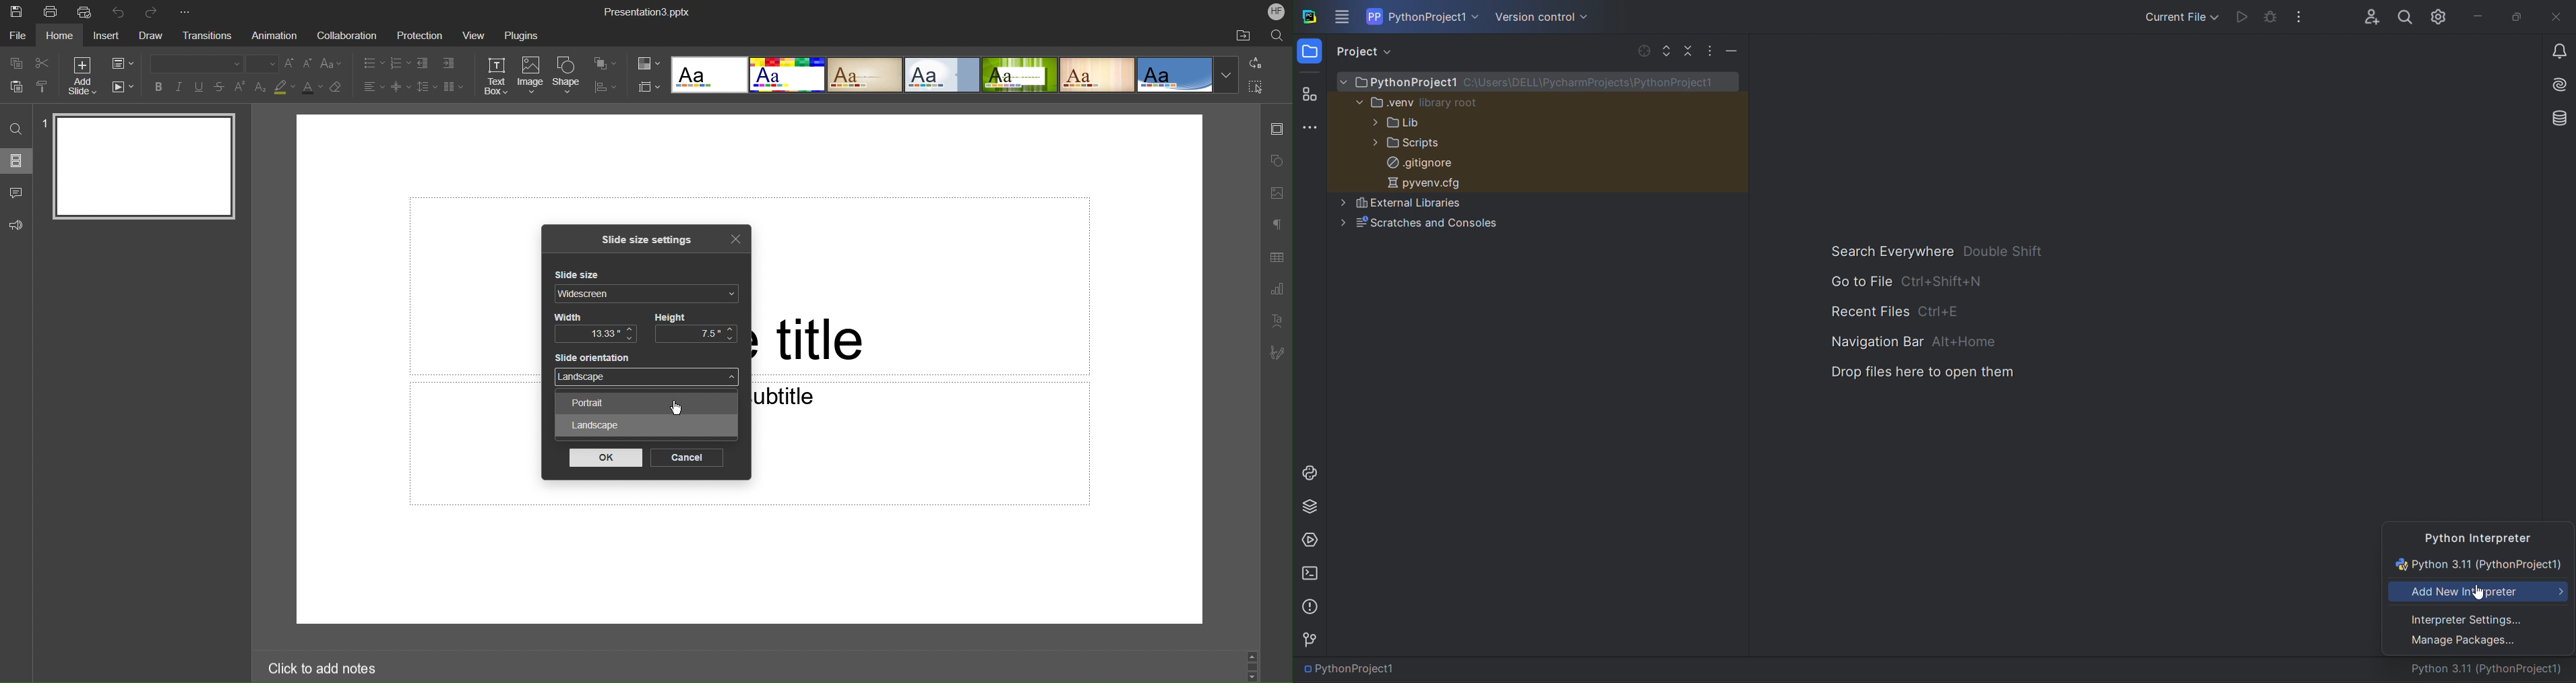 The image size is (2576, 700). What do you see at coordinates (1667, 50) in the screenshot?
I see `expand file` at bounding box center [1667, 50].